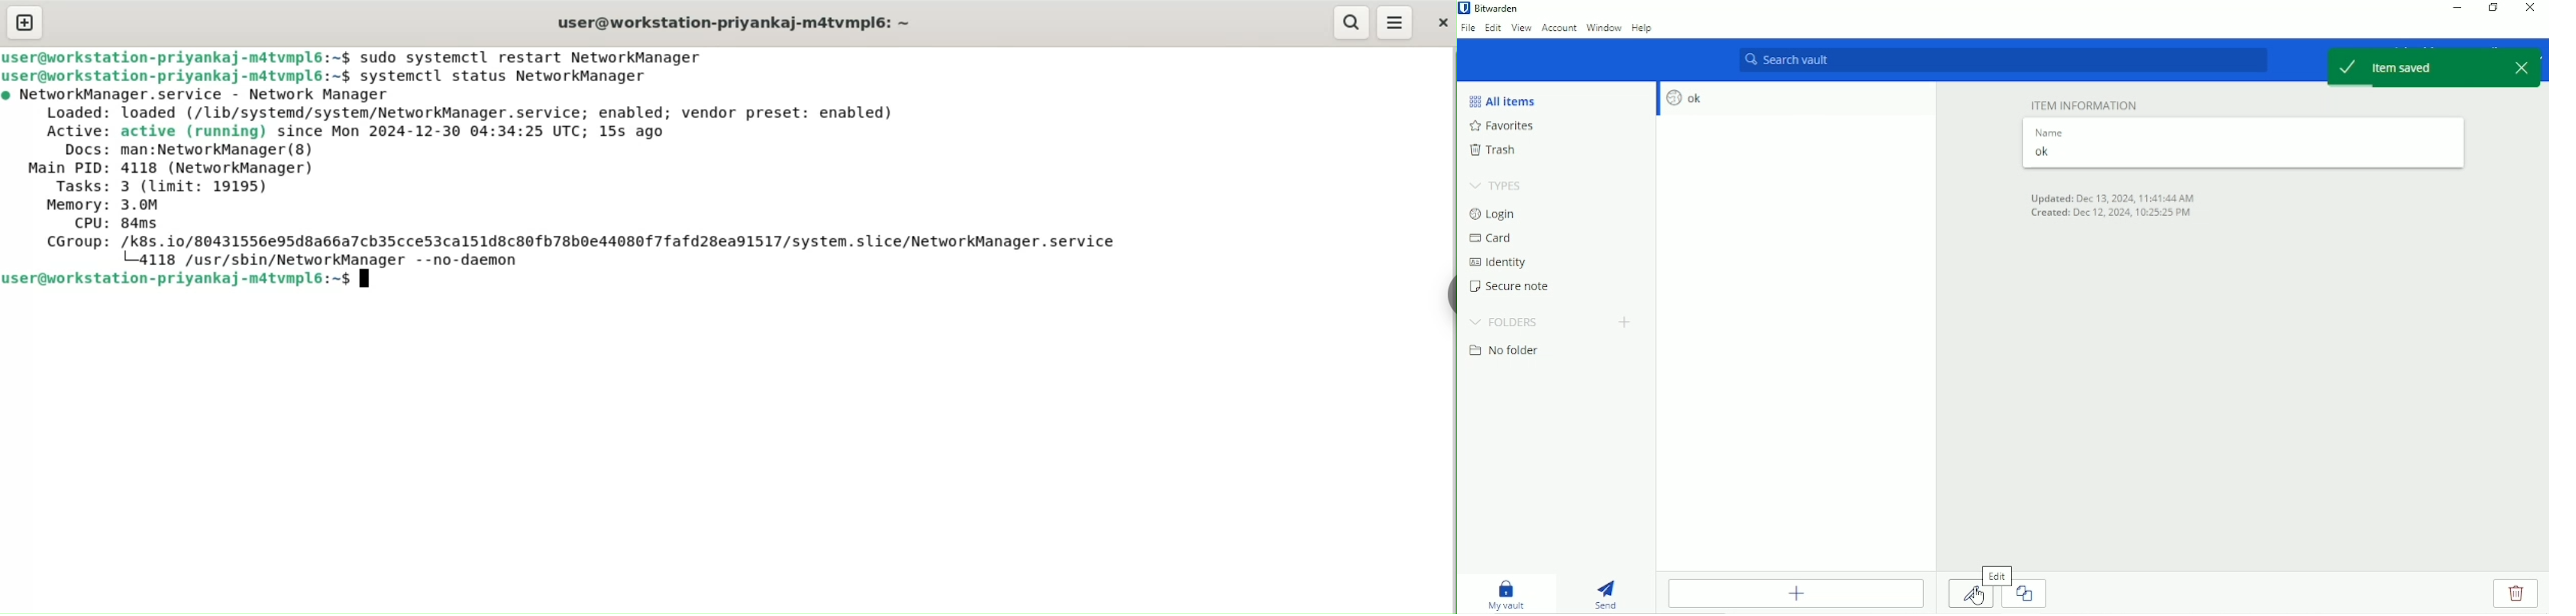 The height and width of the screenshot is (616, 2576). Describe the element at coordinates (1794, 593) in the screenshot. I see `Add item` at that location.